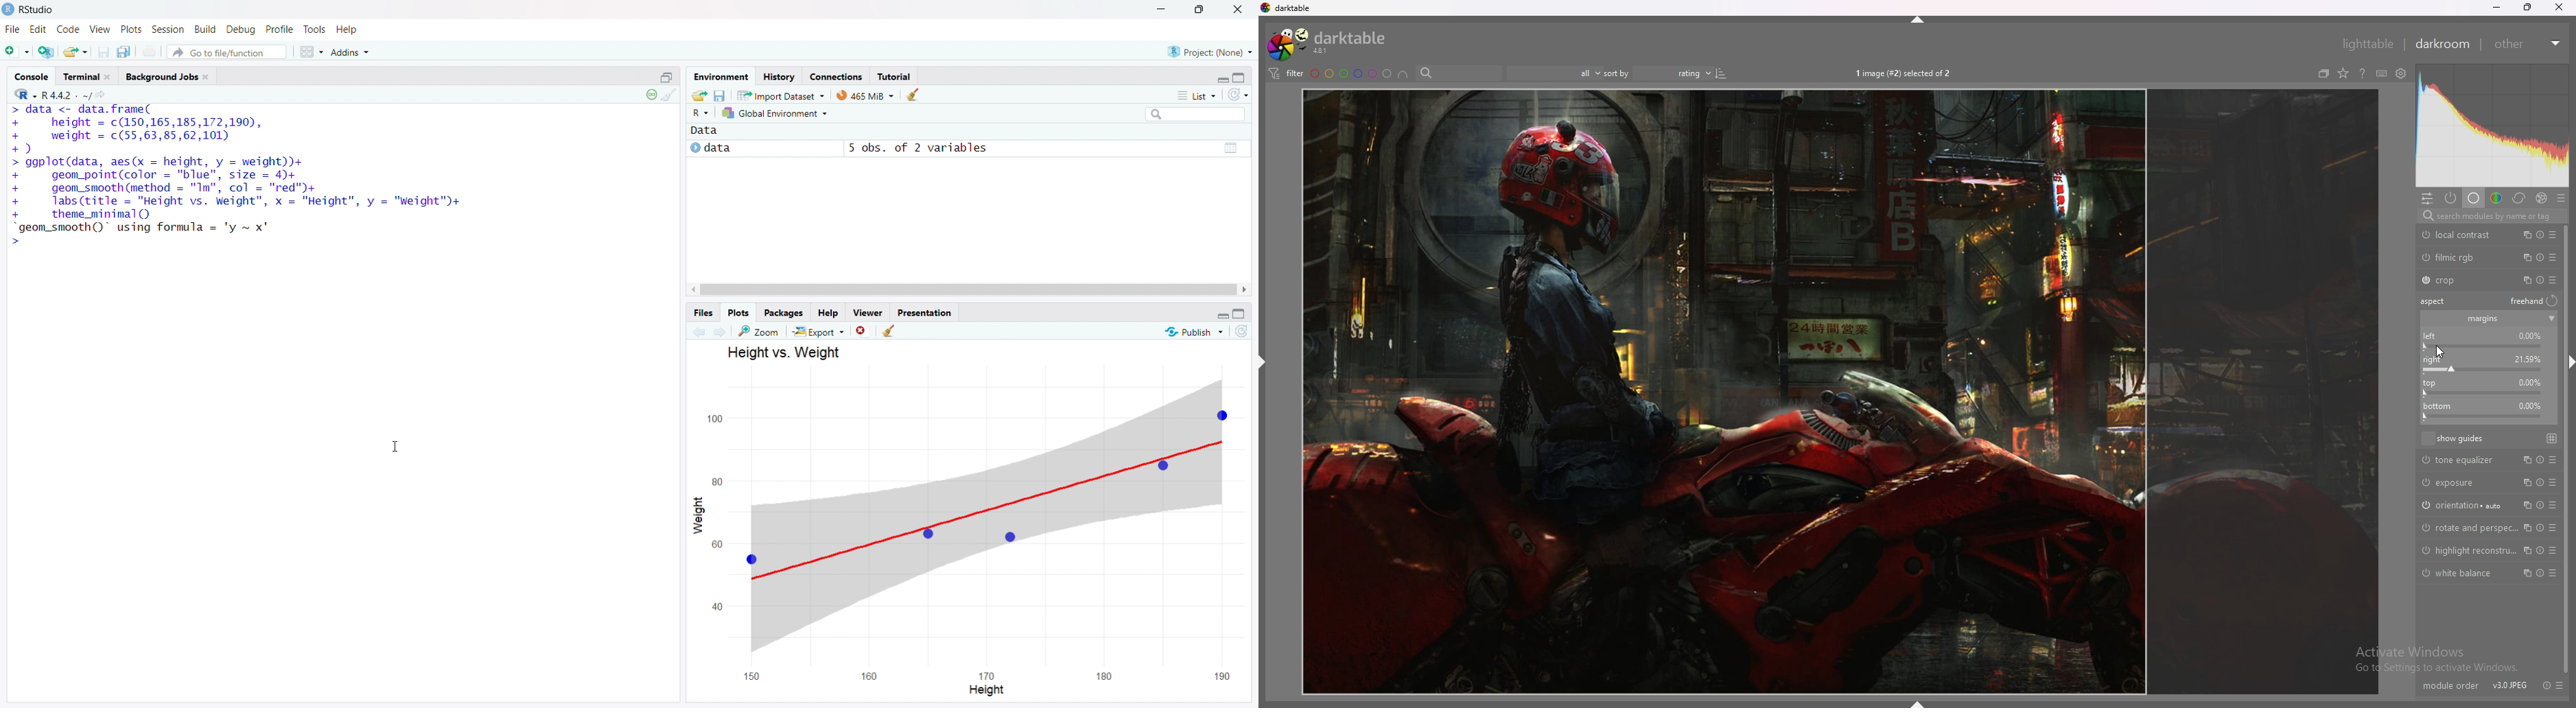  Describe the element at coordinates (23, 149) in the screenshot. I see `+)` at that location.